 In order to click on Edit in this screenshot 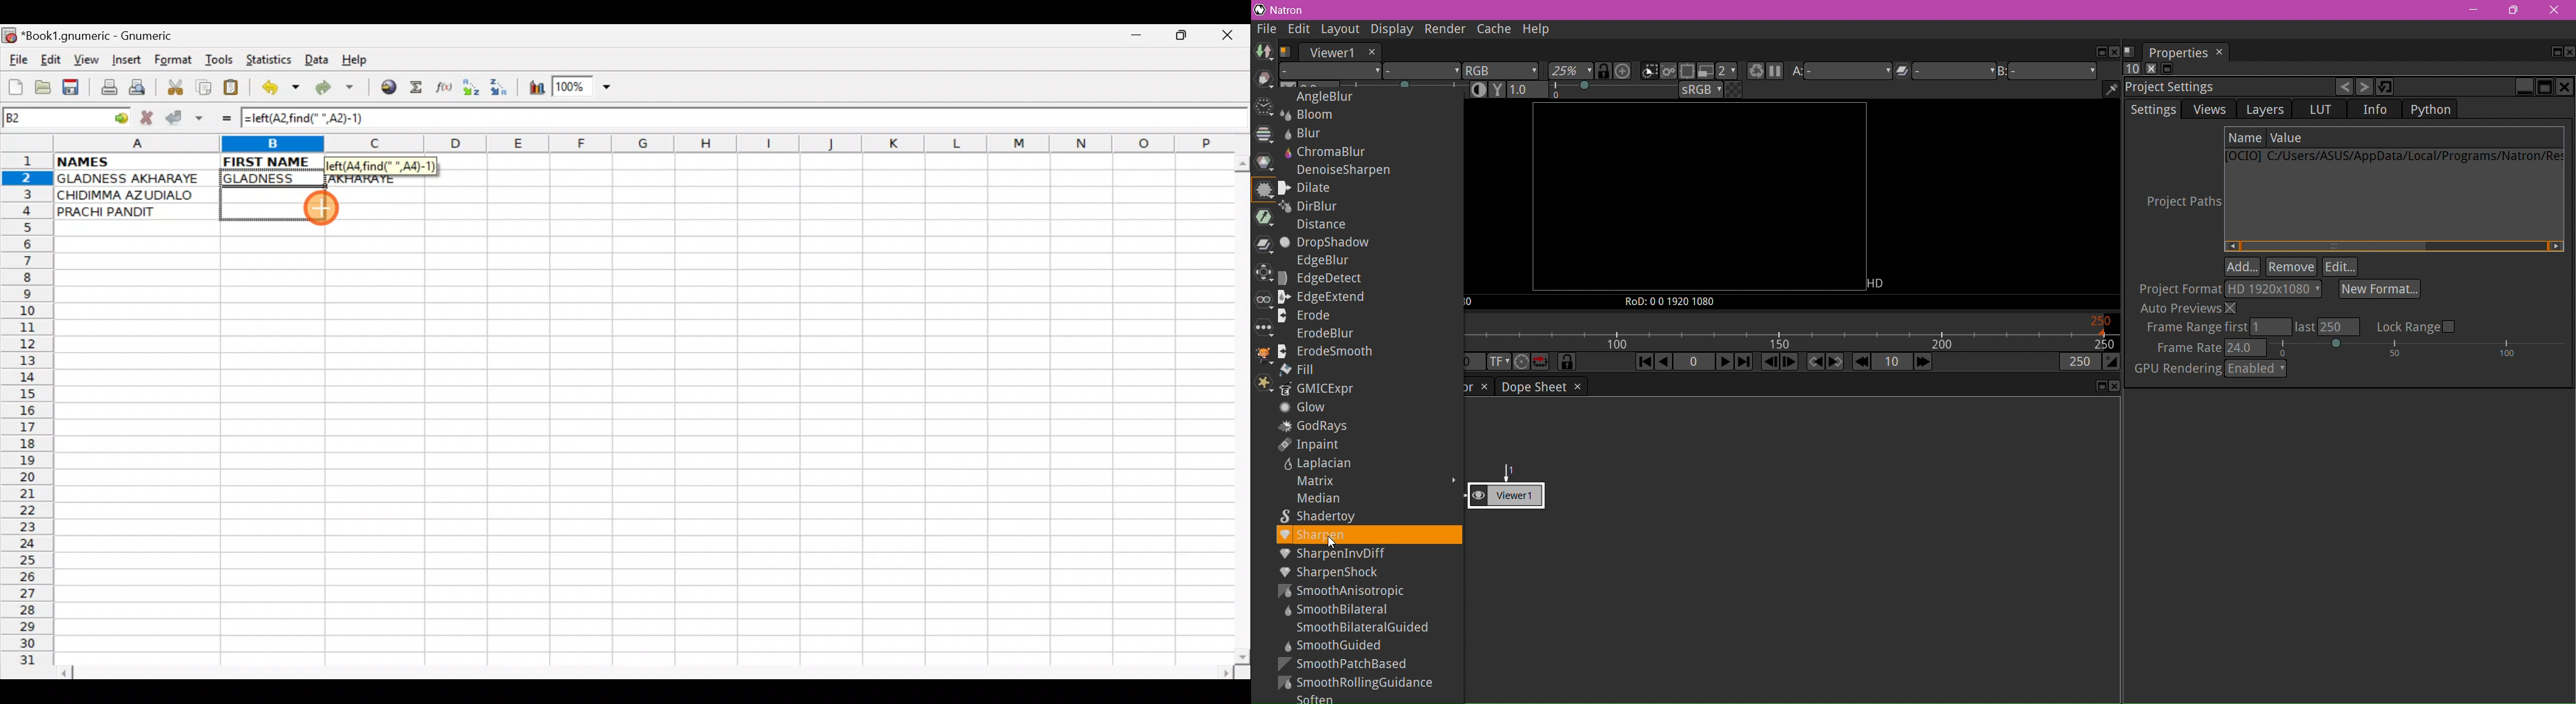, I will do `click(50, 59)`.